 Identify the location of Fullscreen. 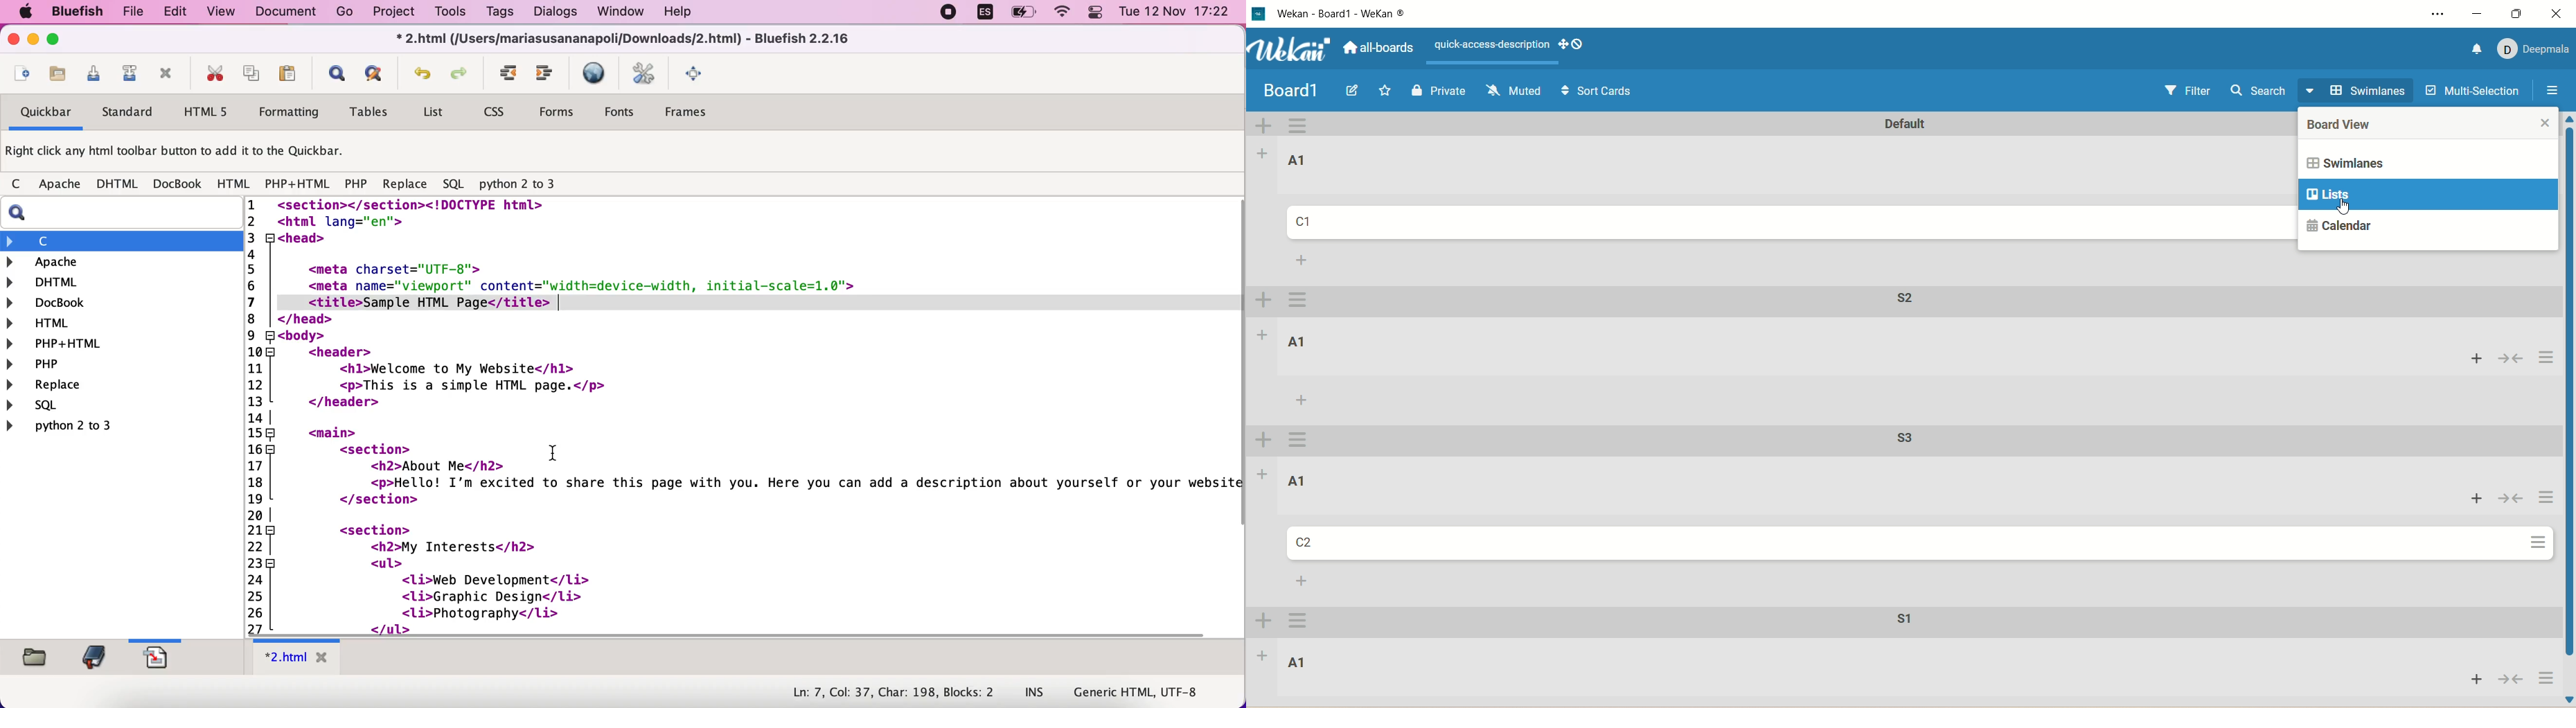
(700, 75).